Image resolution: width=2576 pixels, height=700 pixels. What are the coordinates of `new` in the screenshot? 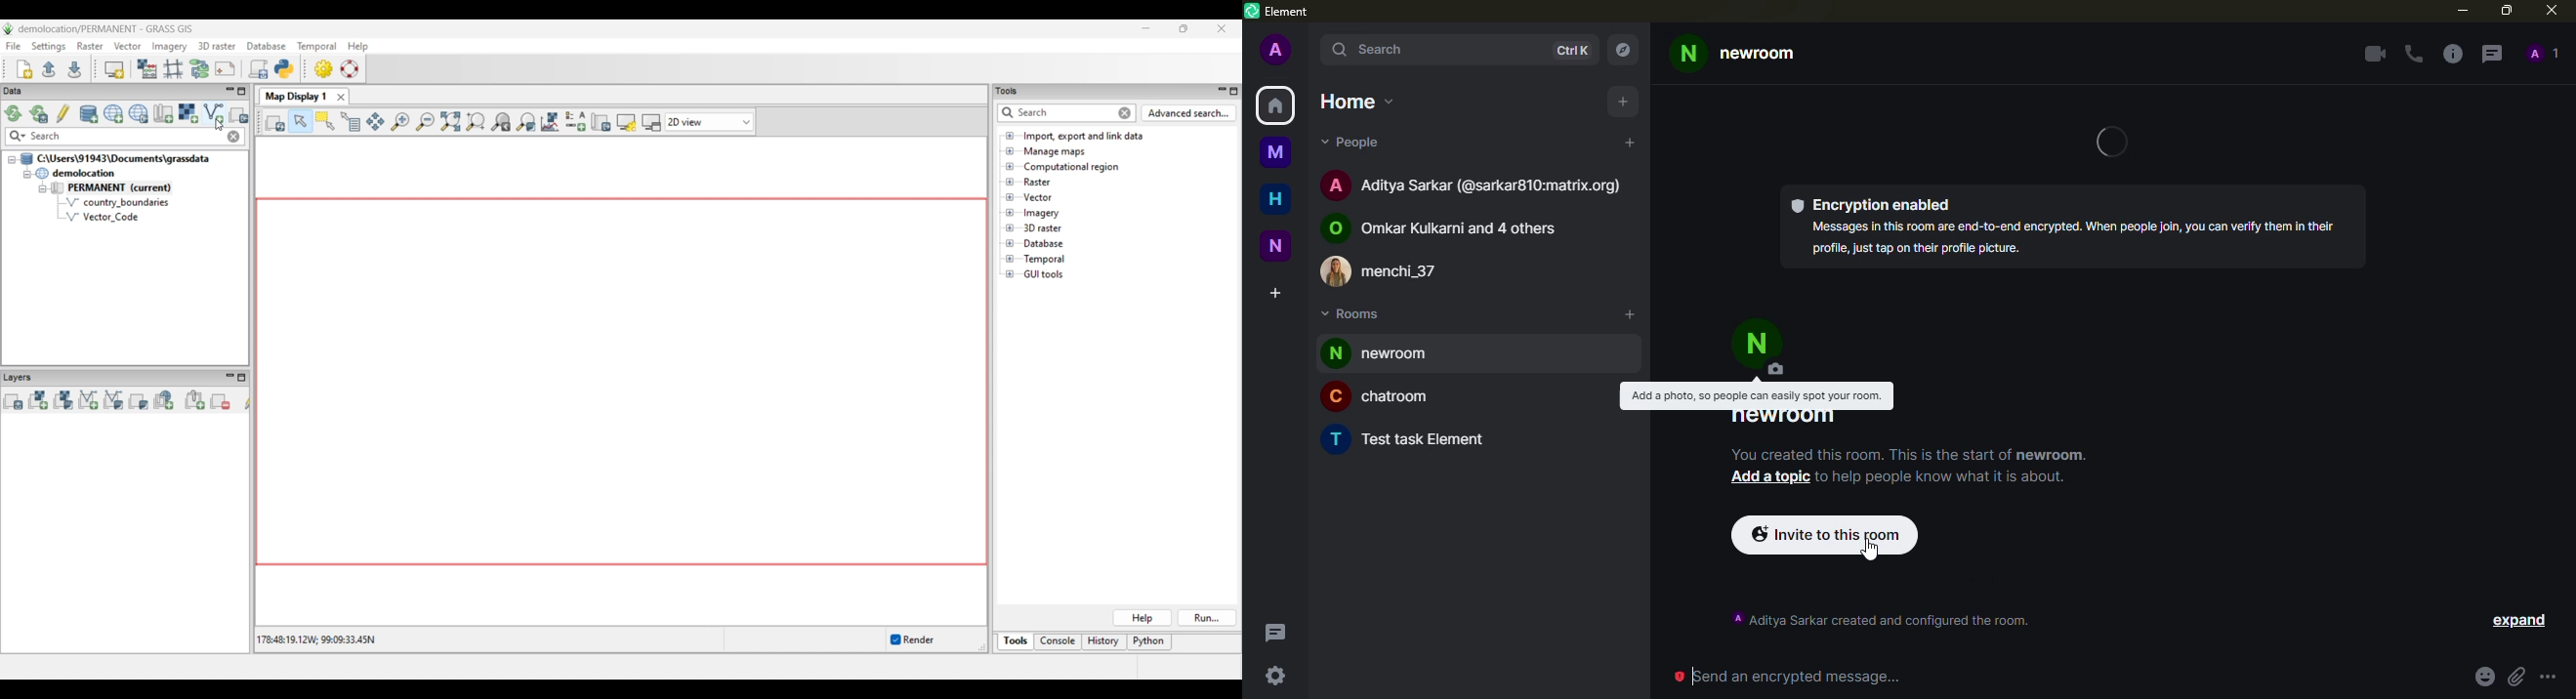 It's located at (1276, 245).